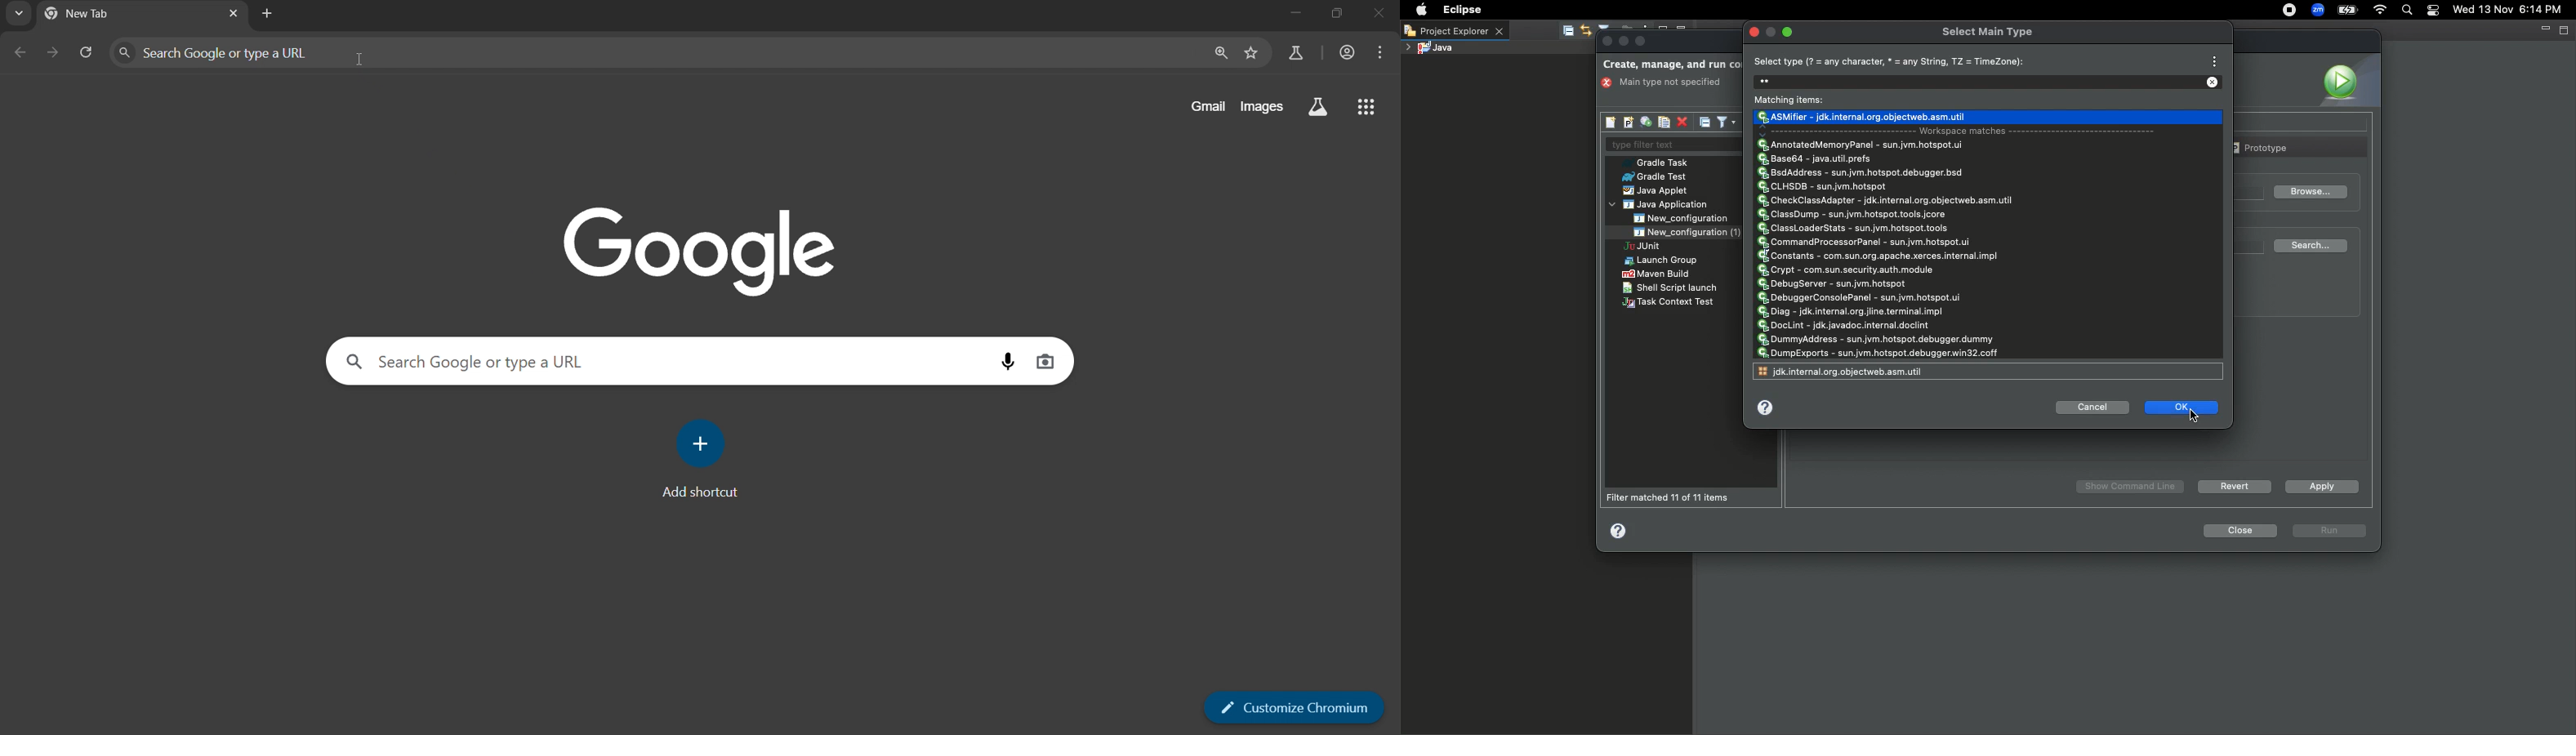 The width and height of the screenshot is (2576, 756). Describe the element at coordinates (1861, 144) in the screenshot. I see `AnnotatedMemoryPanel - sun.jvm.hotspot.ui` at that location.